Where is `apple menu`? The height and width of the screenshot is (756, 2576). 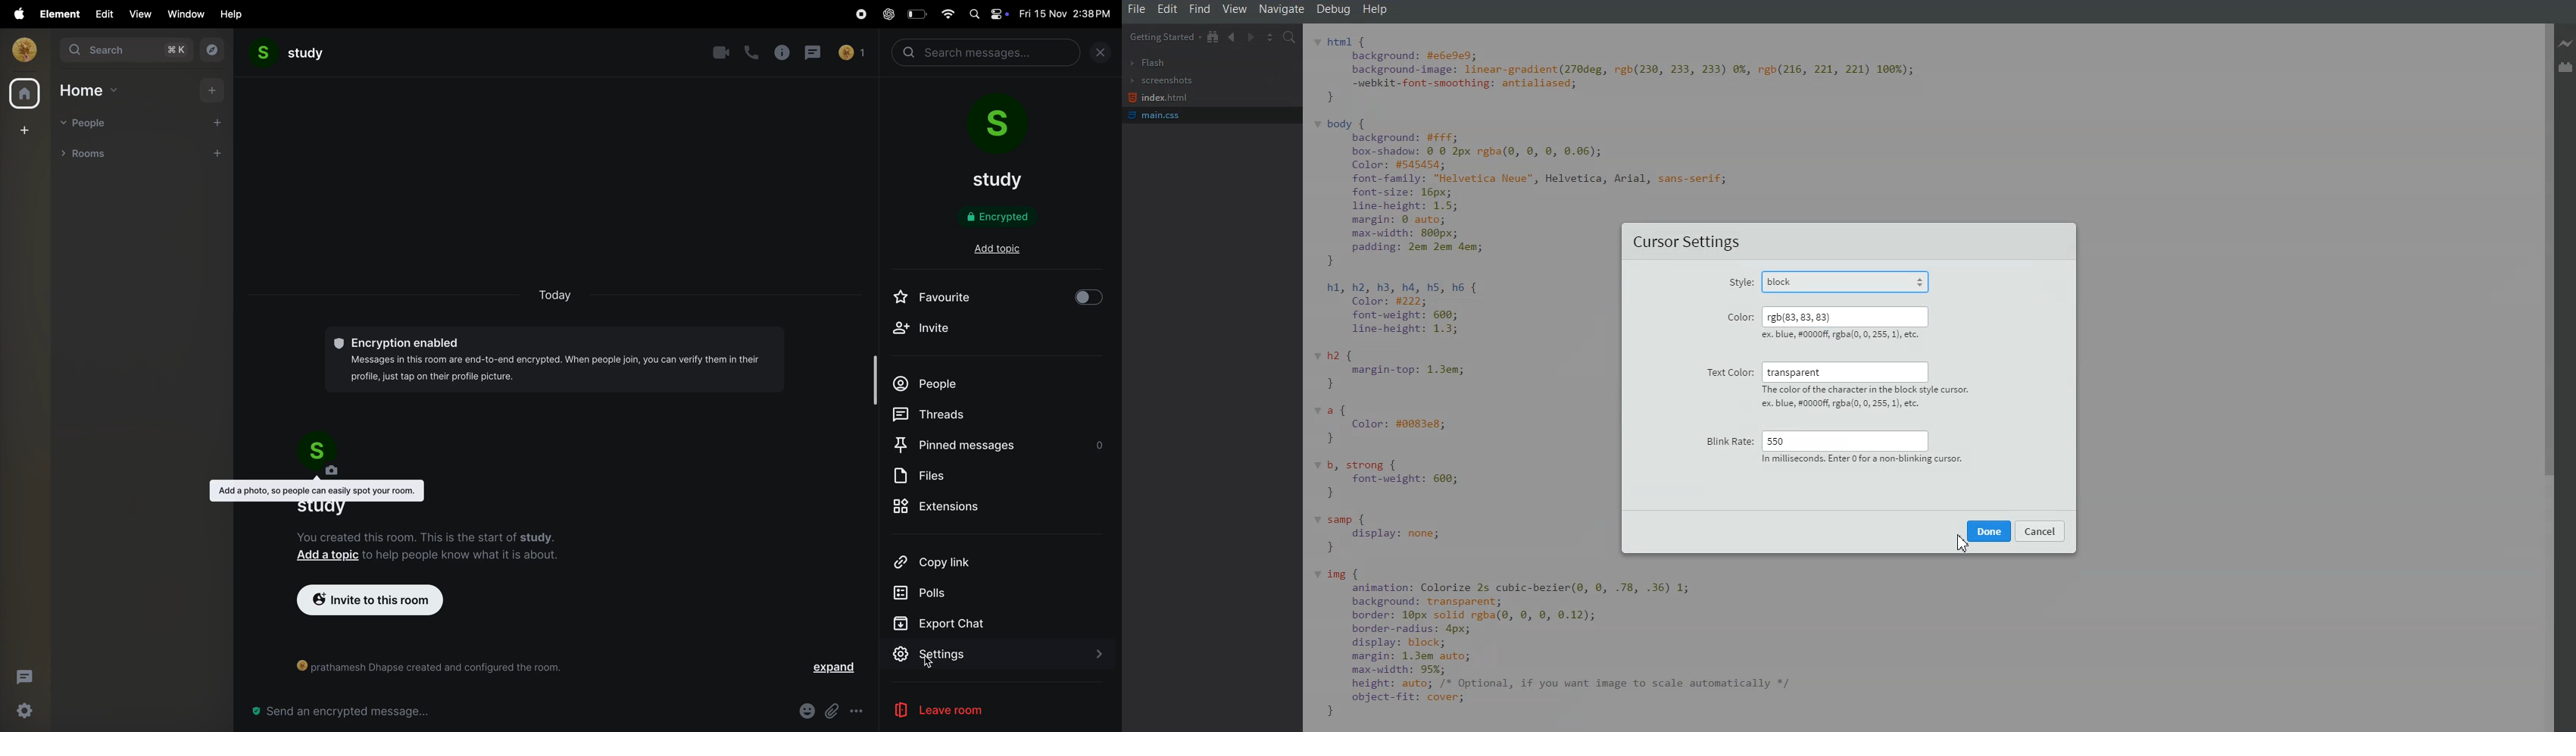
apple menu is located at coordinates (16, 14).